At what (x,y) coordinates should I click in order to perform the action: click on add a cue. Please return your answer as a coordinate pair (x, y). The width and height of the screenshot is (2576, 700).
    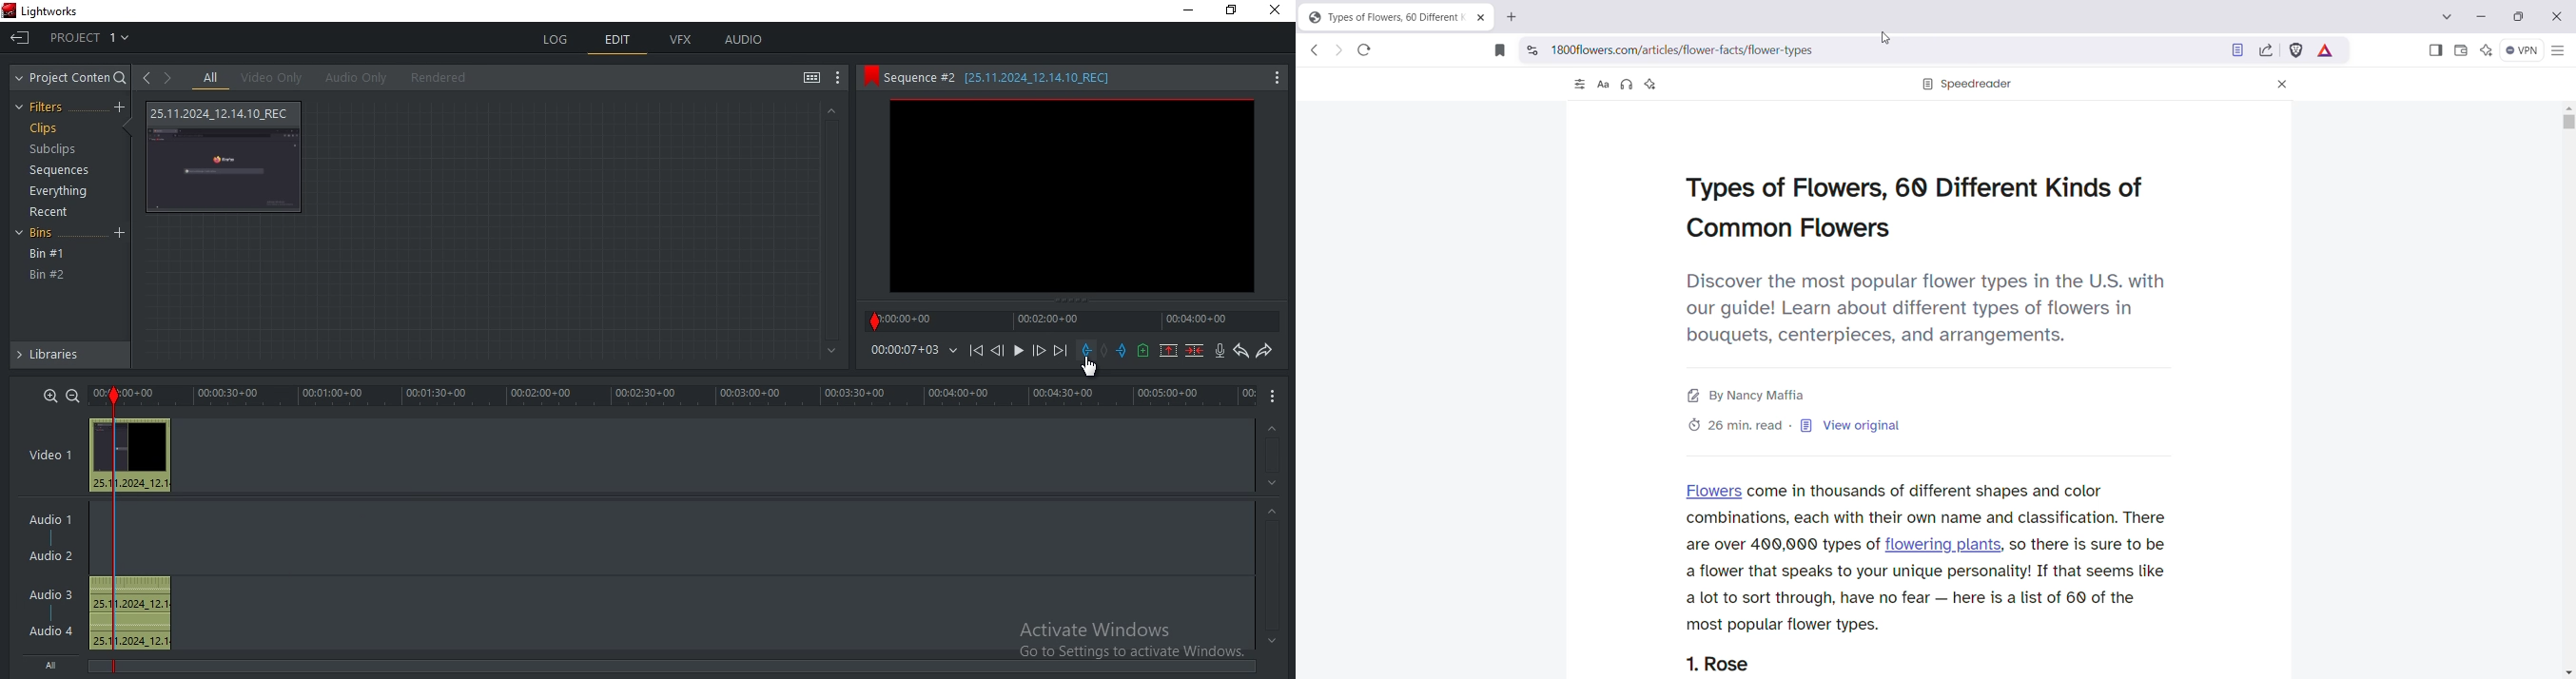
    Looking at the image, I should click on (1144, 351).